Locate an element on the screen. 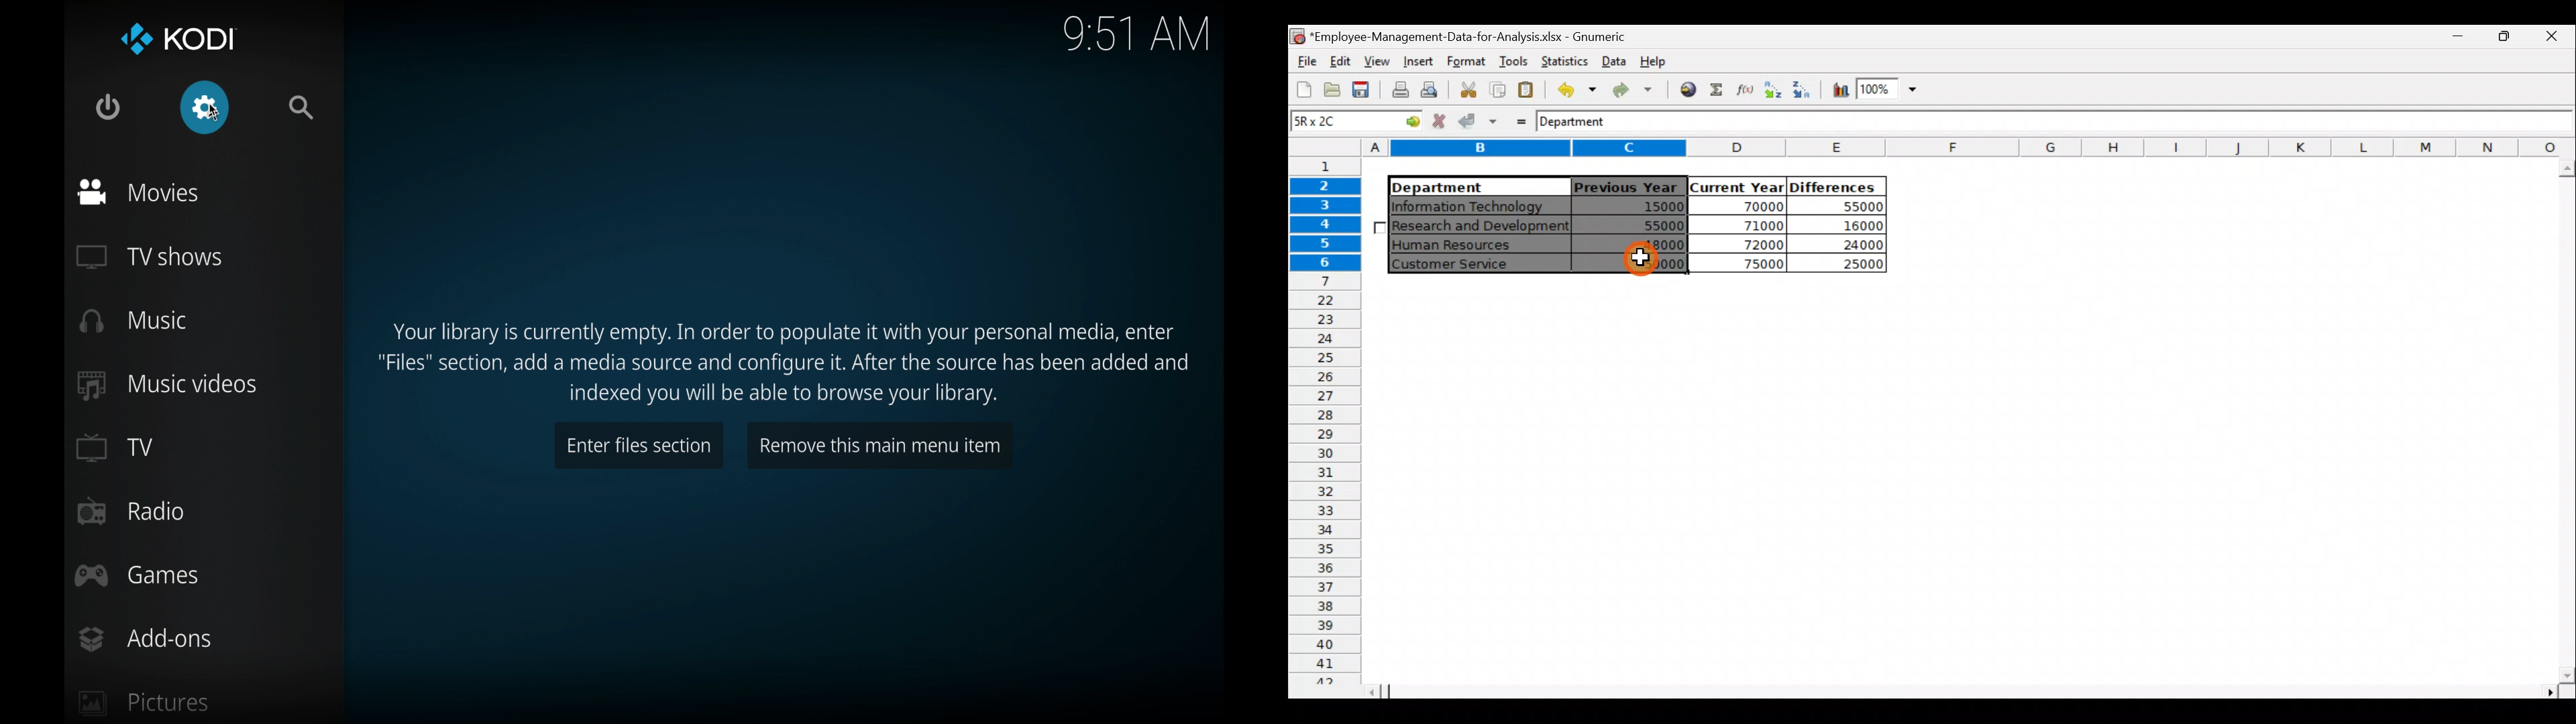 The image size is (2576, 728). music videos is located at coordinates (169, 385).